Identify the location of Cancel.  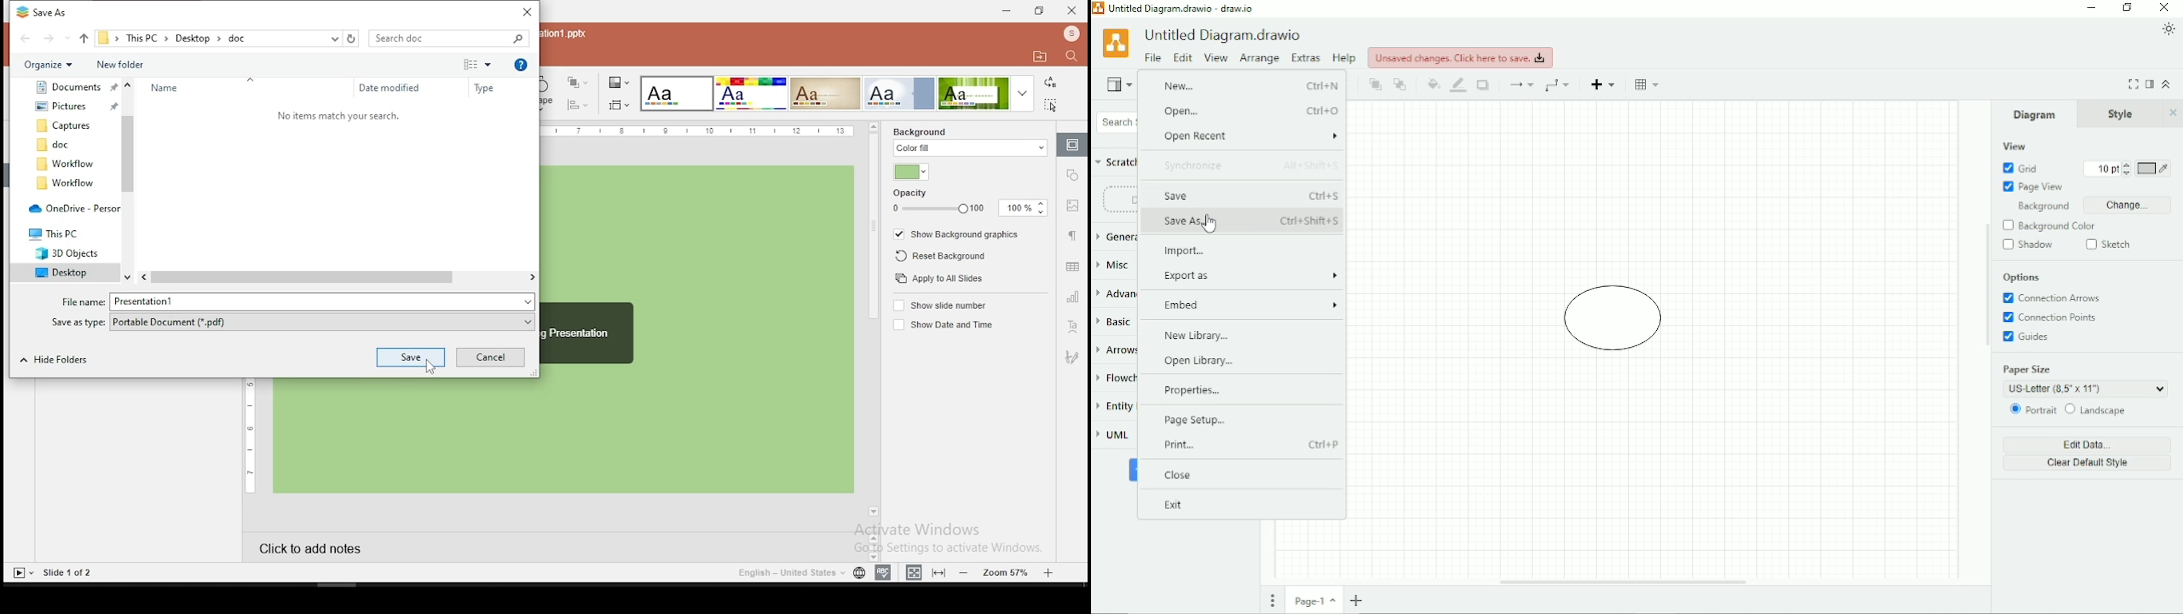
(489, 357).